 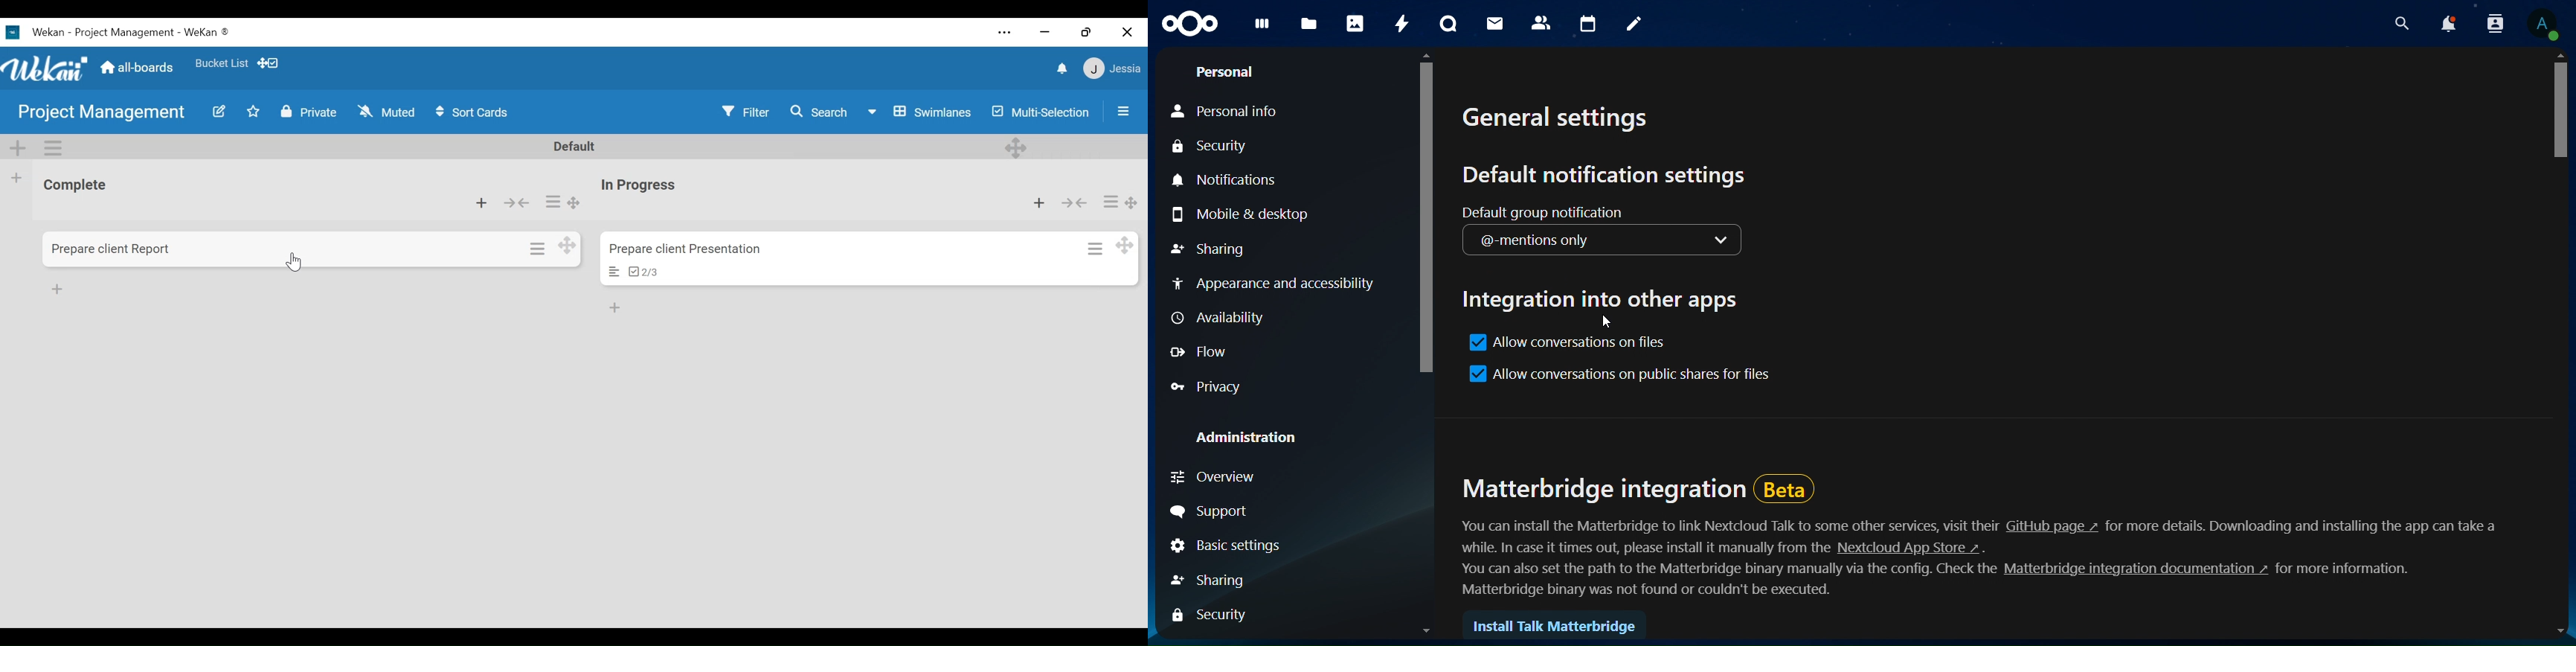 What do you see at coordinates (1231, 179) in the screenshot?
I see `notifications` at bounding box center [1231, 179].